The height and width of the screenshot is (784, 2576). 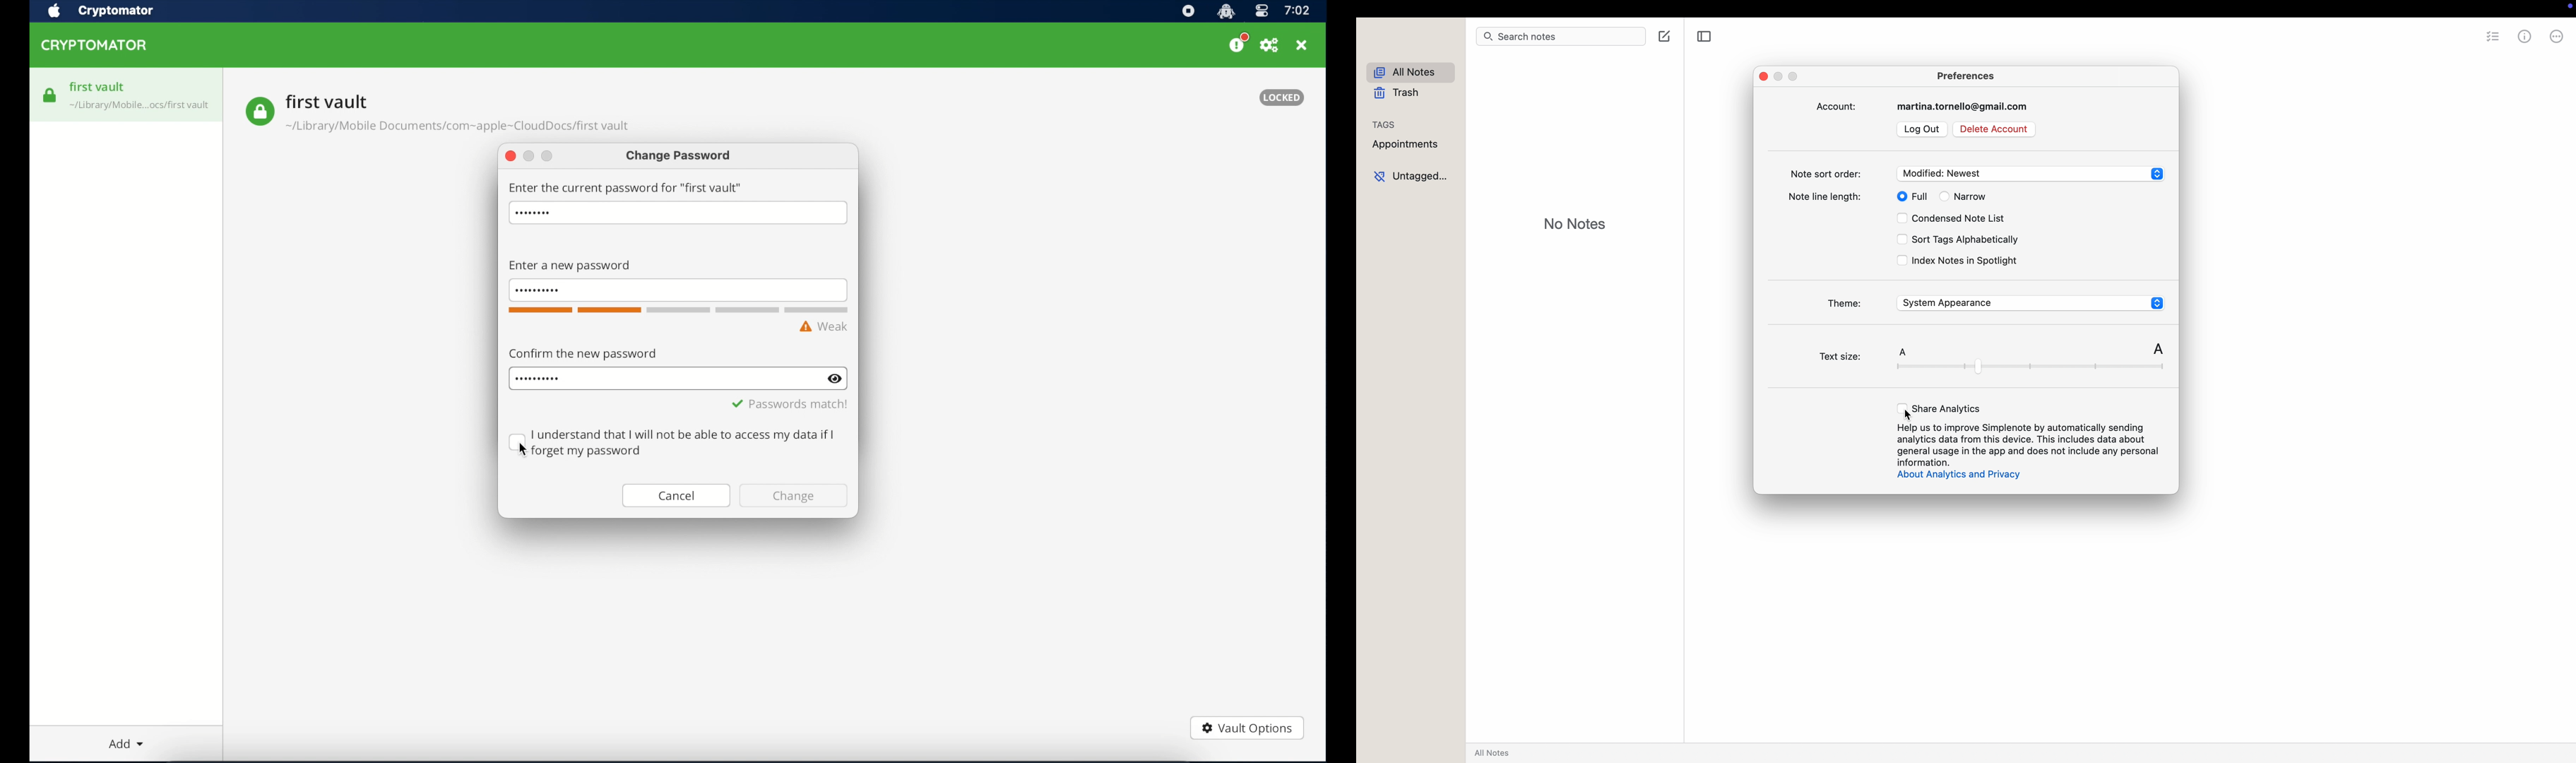 What do you see at coordinates (1762, 76) in the screenshot?
I see `close popup` at bounding box center [1762, 76].